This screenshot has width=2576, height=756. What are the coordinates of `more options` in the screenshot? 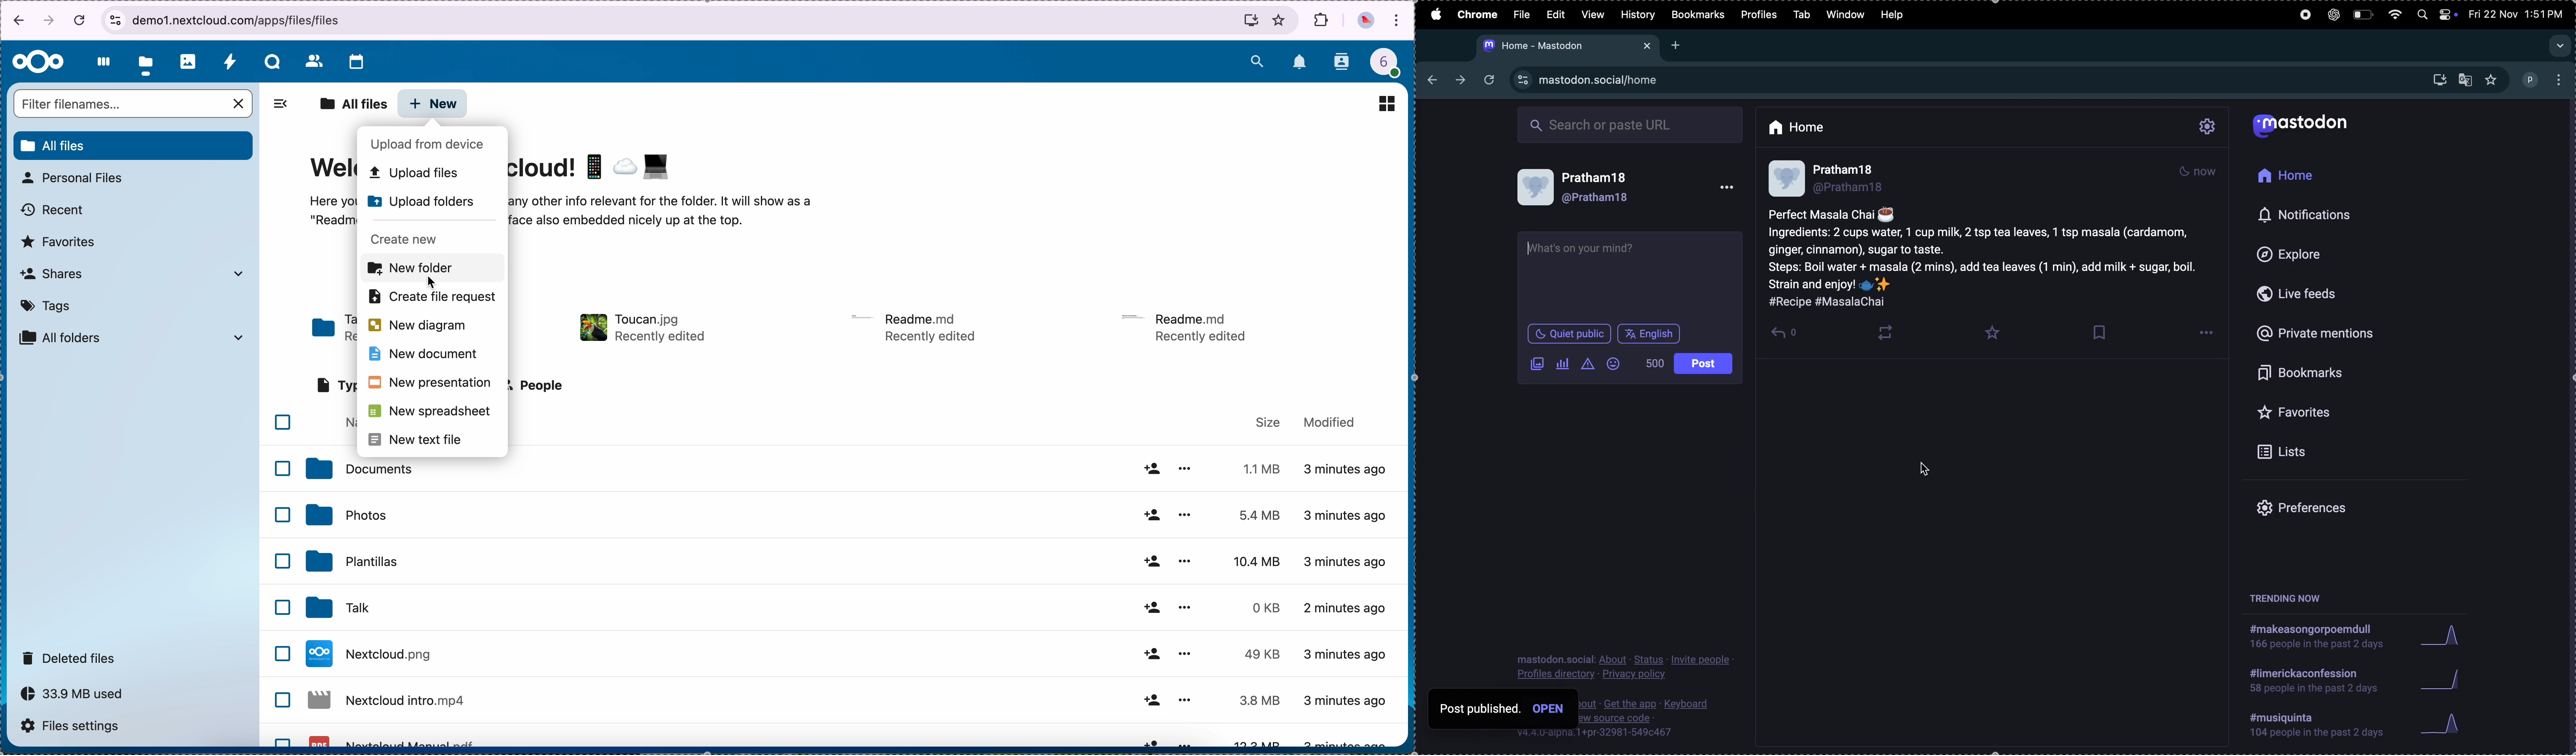 It's located at (1187, 608).